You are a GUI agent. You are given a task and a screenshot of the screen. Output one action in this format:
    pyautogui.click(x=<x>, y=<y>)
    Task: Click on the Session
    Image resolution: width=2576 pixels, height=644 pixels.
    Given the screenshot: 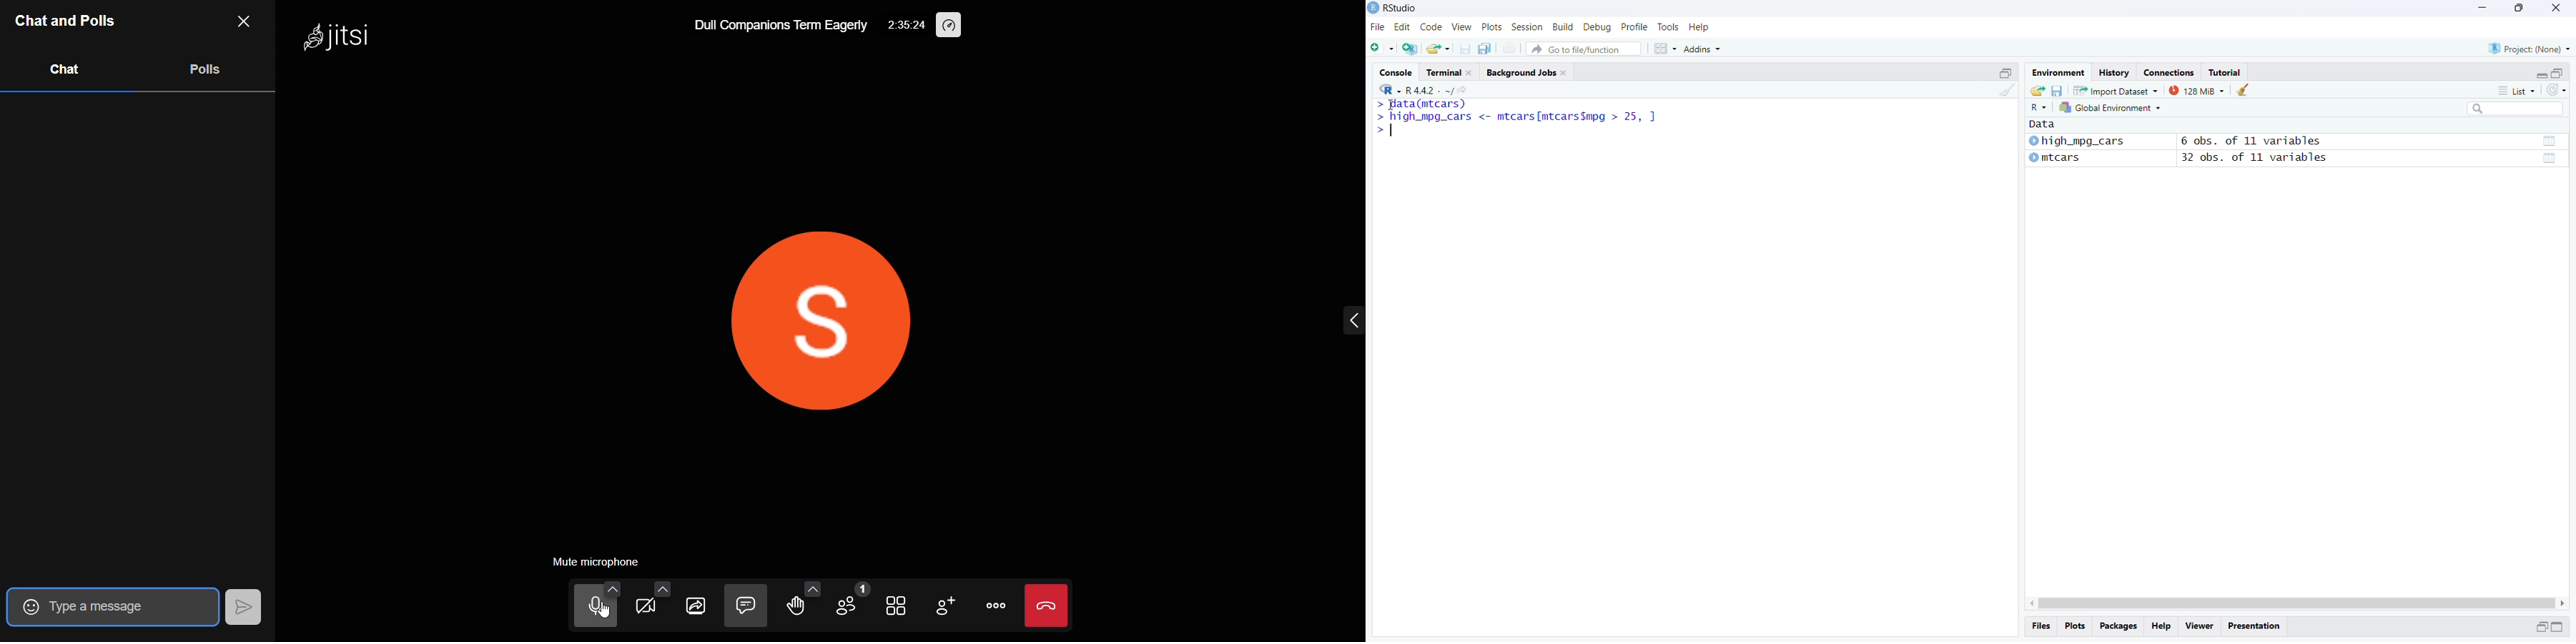 What is the action you would take?
    pyautogui.click(x=1527, y=26)
    